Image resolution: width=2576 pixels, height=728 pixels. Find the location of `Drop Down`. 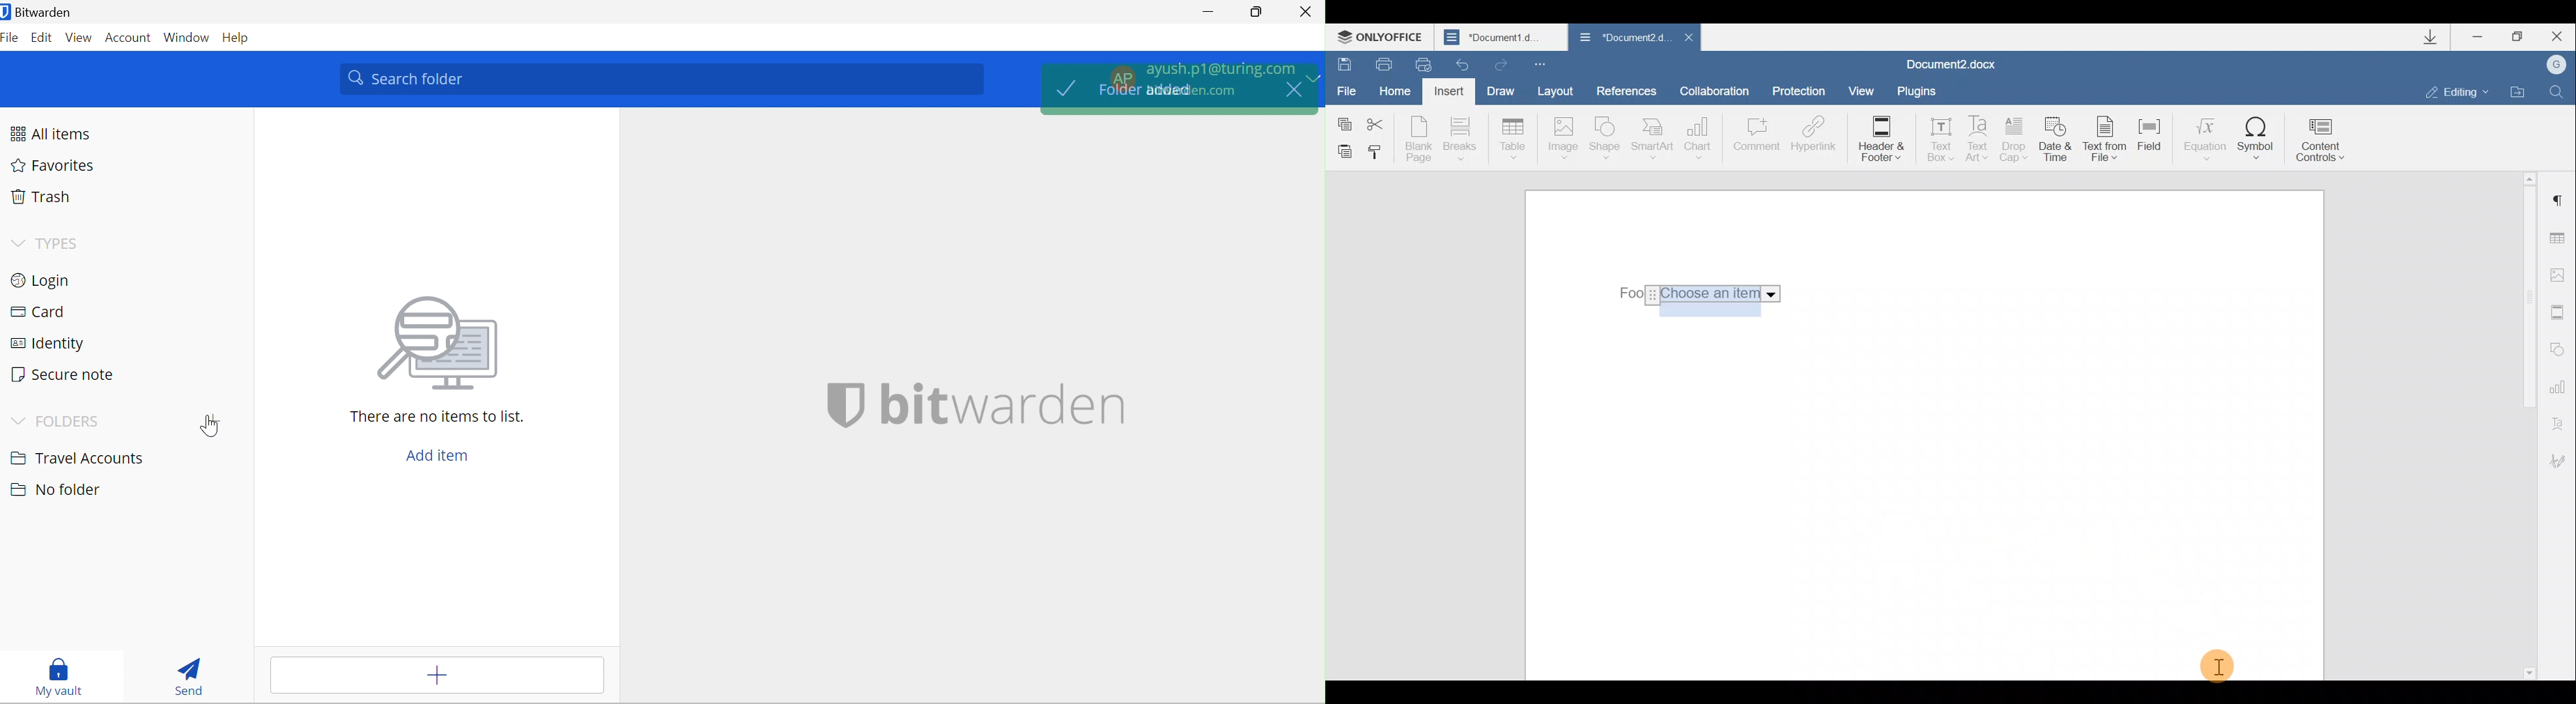

Drop Down is located at coordinates (1315, 79).